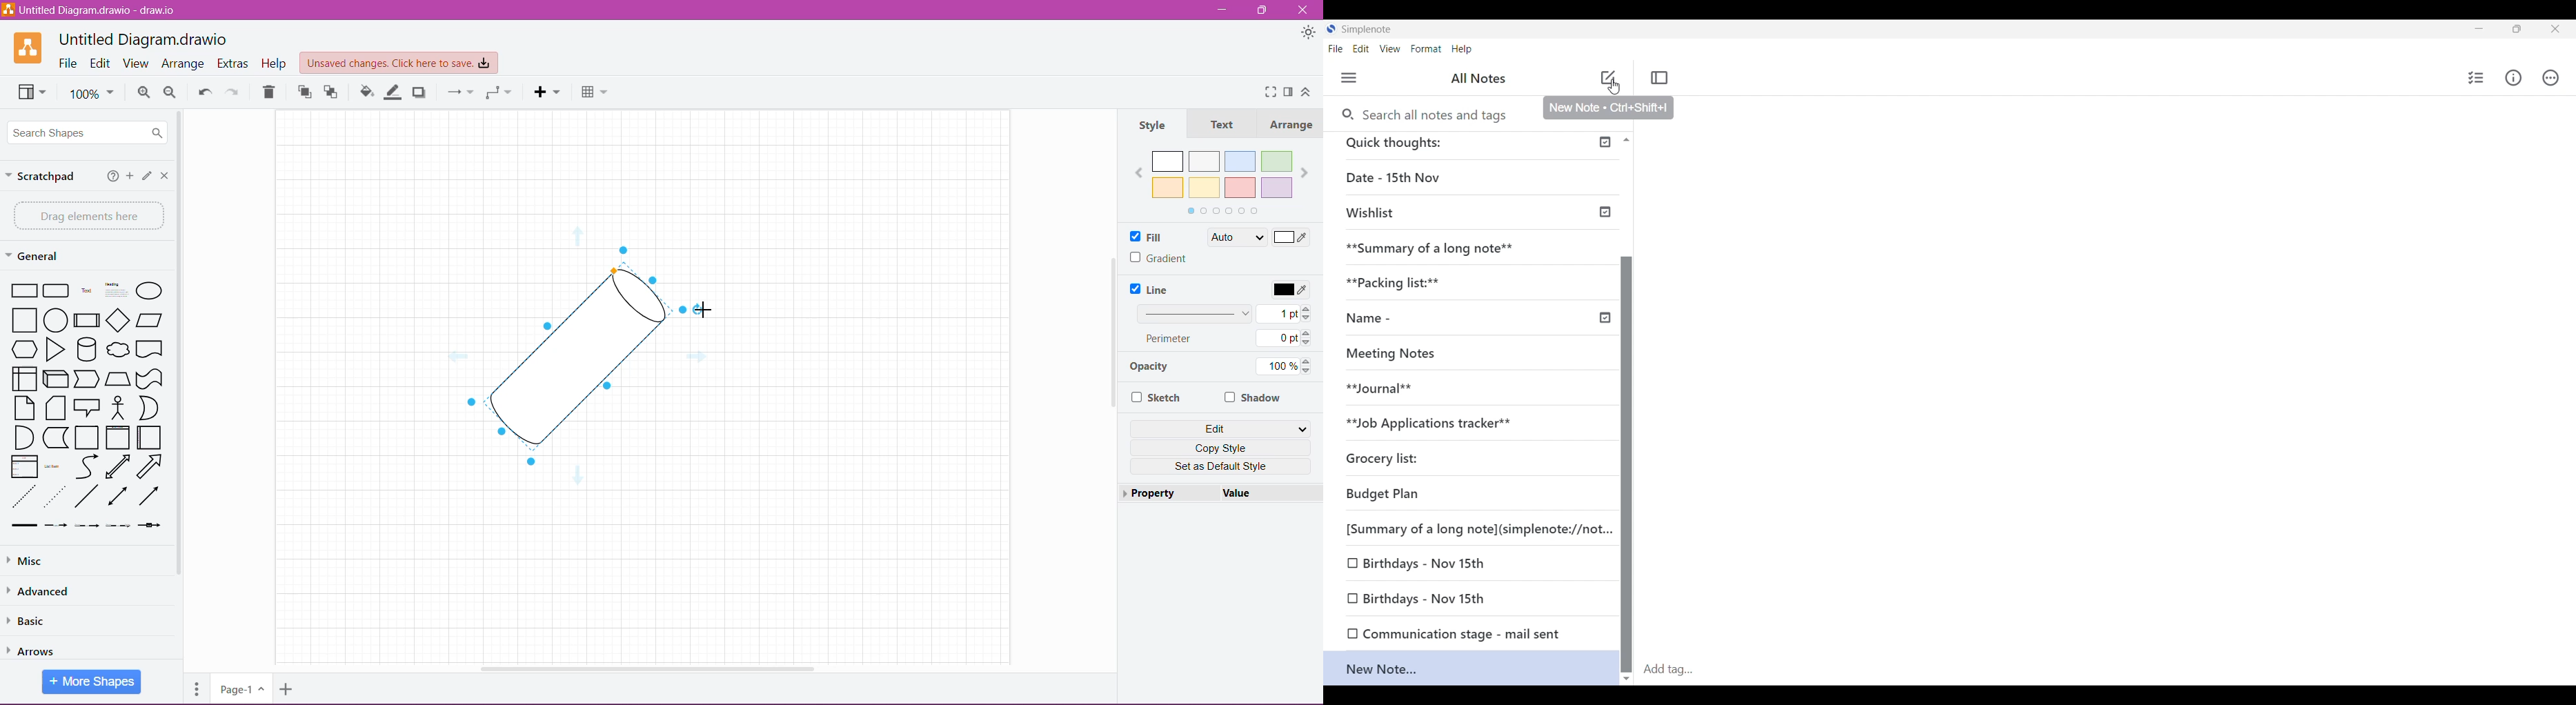 The image size is (2576, 728). I want to click on Edit, so click(1224, 428).